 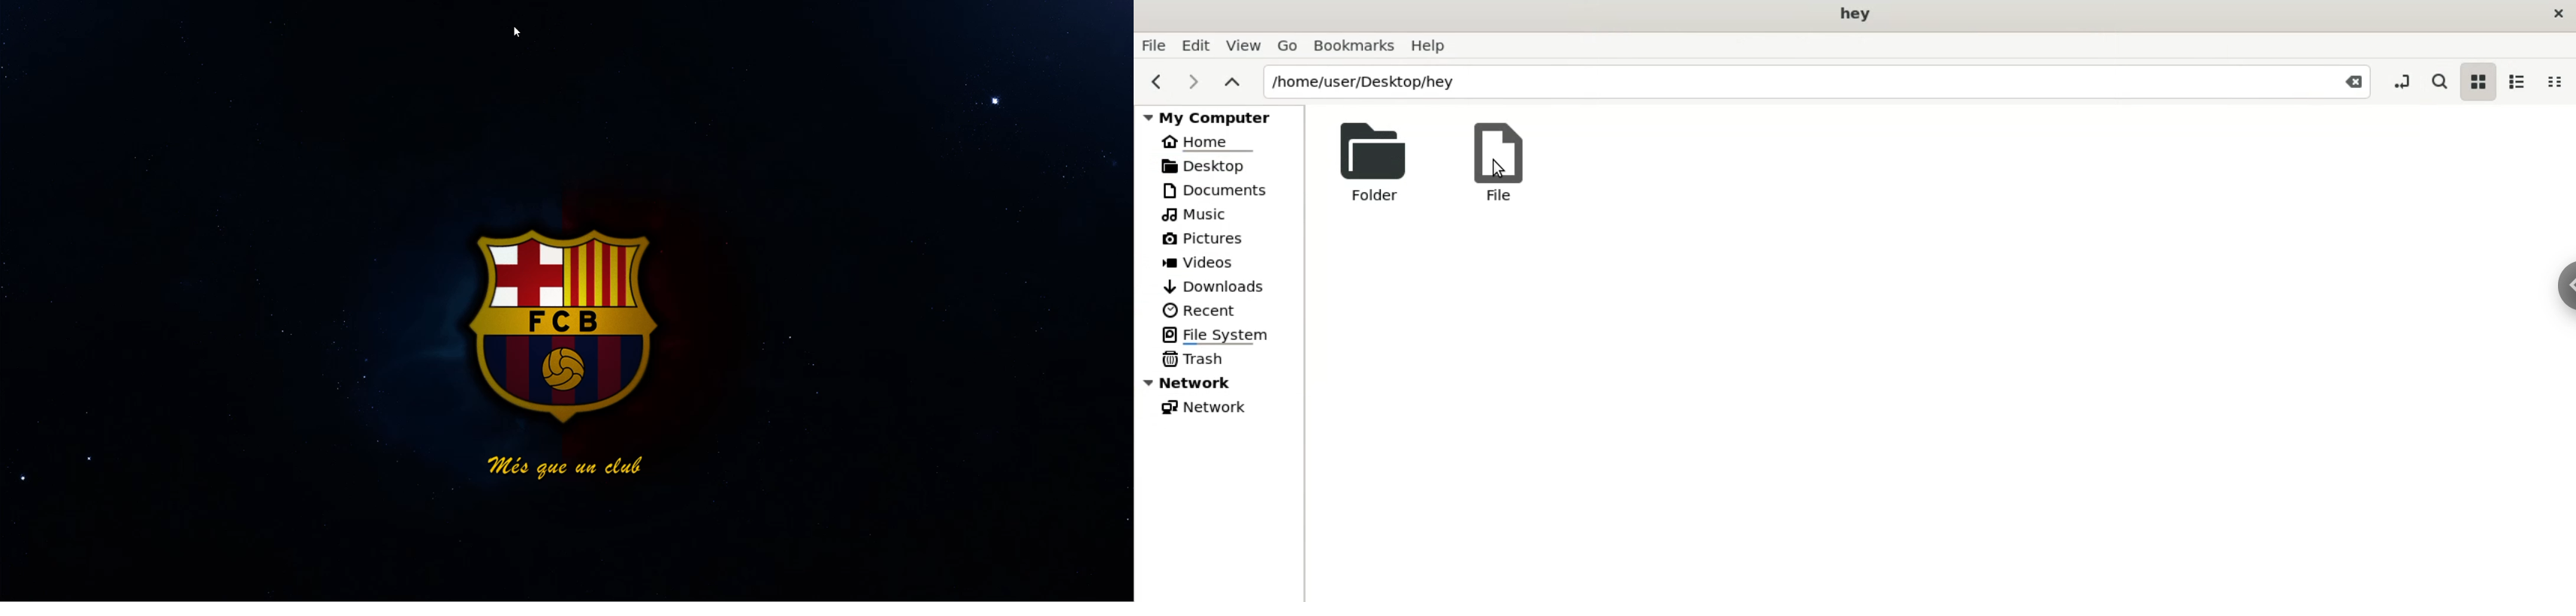 I want to click on recent, so click(x=1198, y=311).